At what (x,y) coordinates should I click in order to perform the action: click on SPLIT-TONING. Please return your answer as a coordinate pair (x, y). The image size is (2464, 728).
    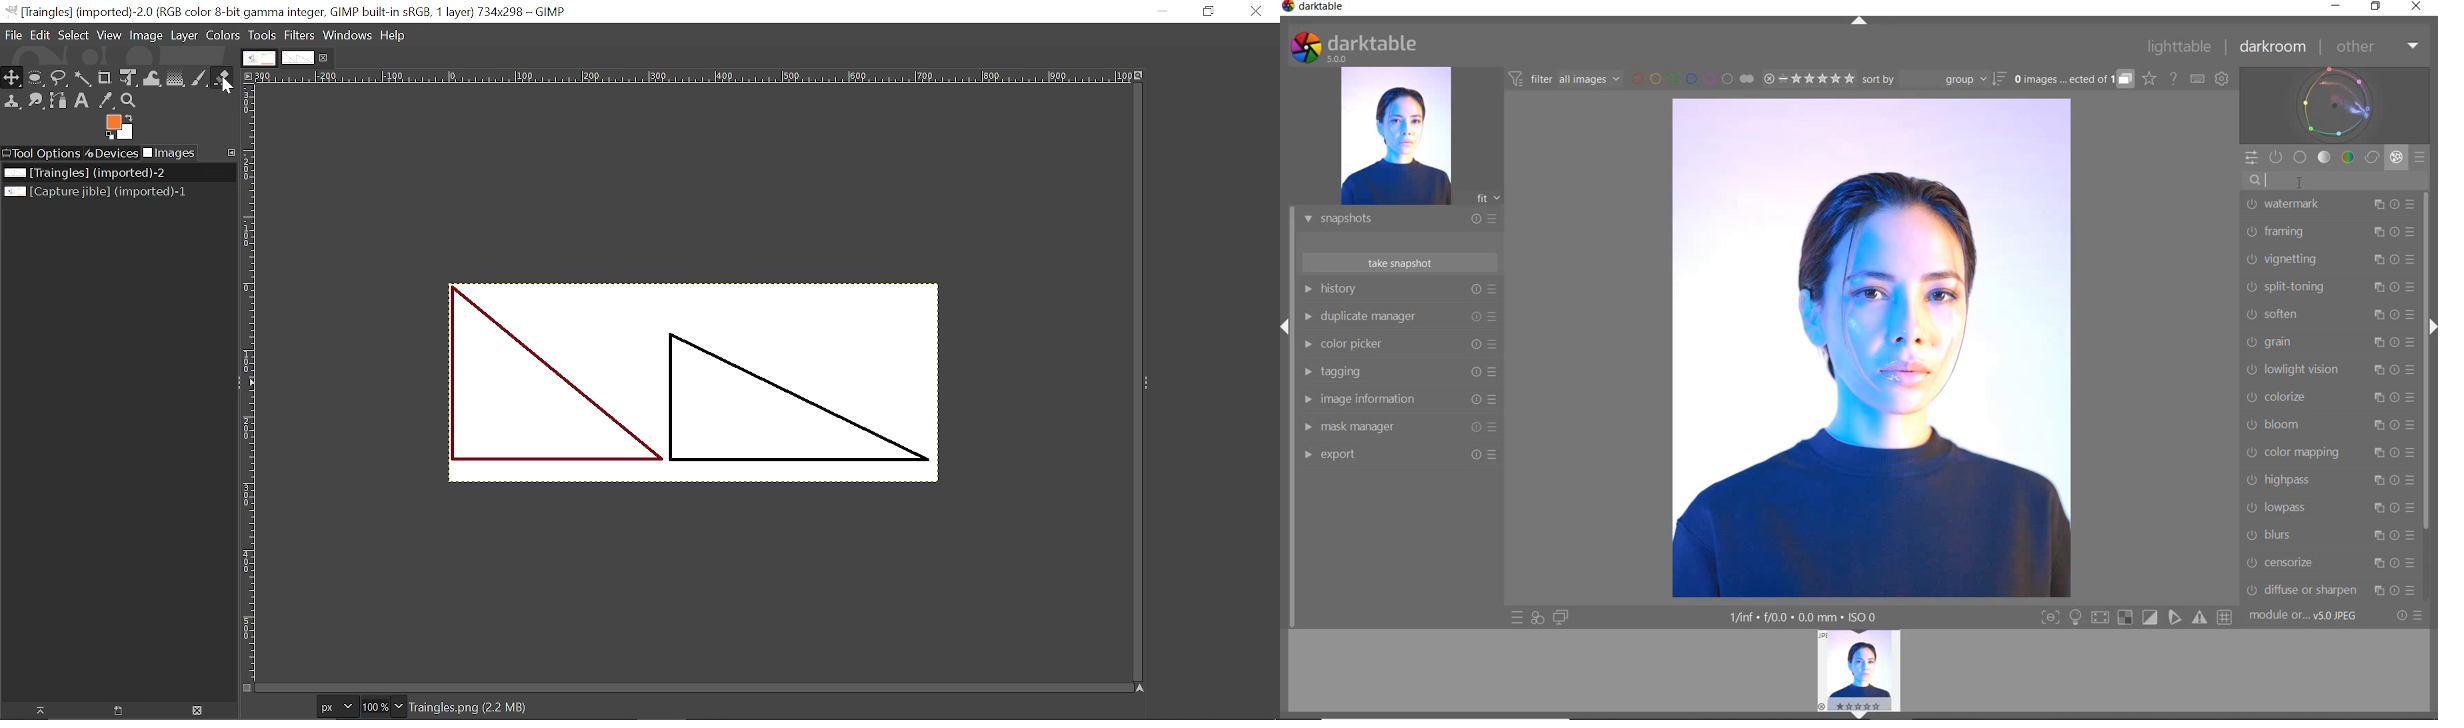
    Looking at the image, I should click on (2329, 286).